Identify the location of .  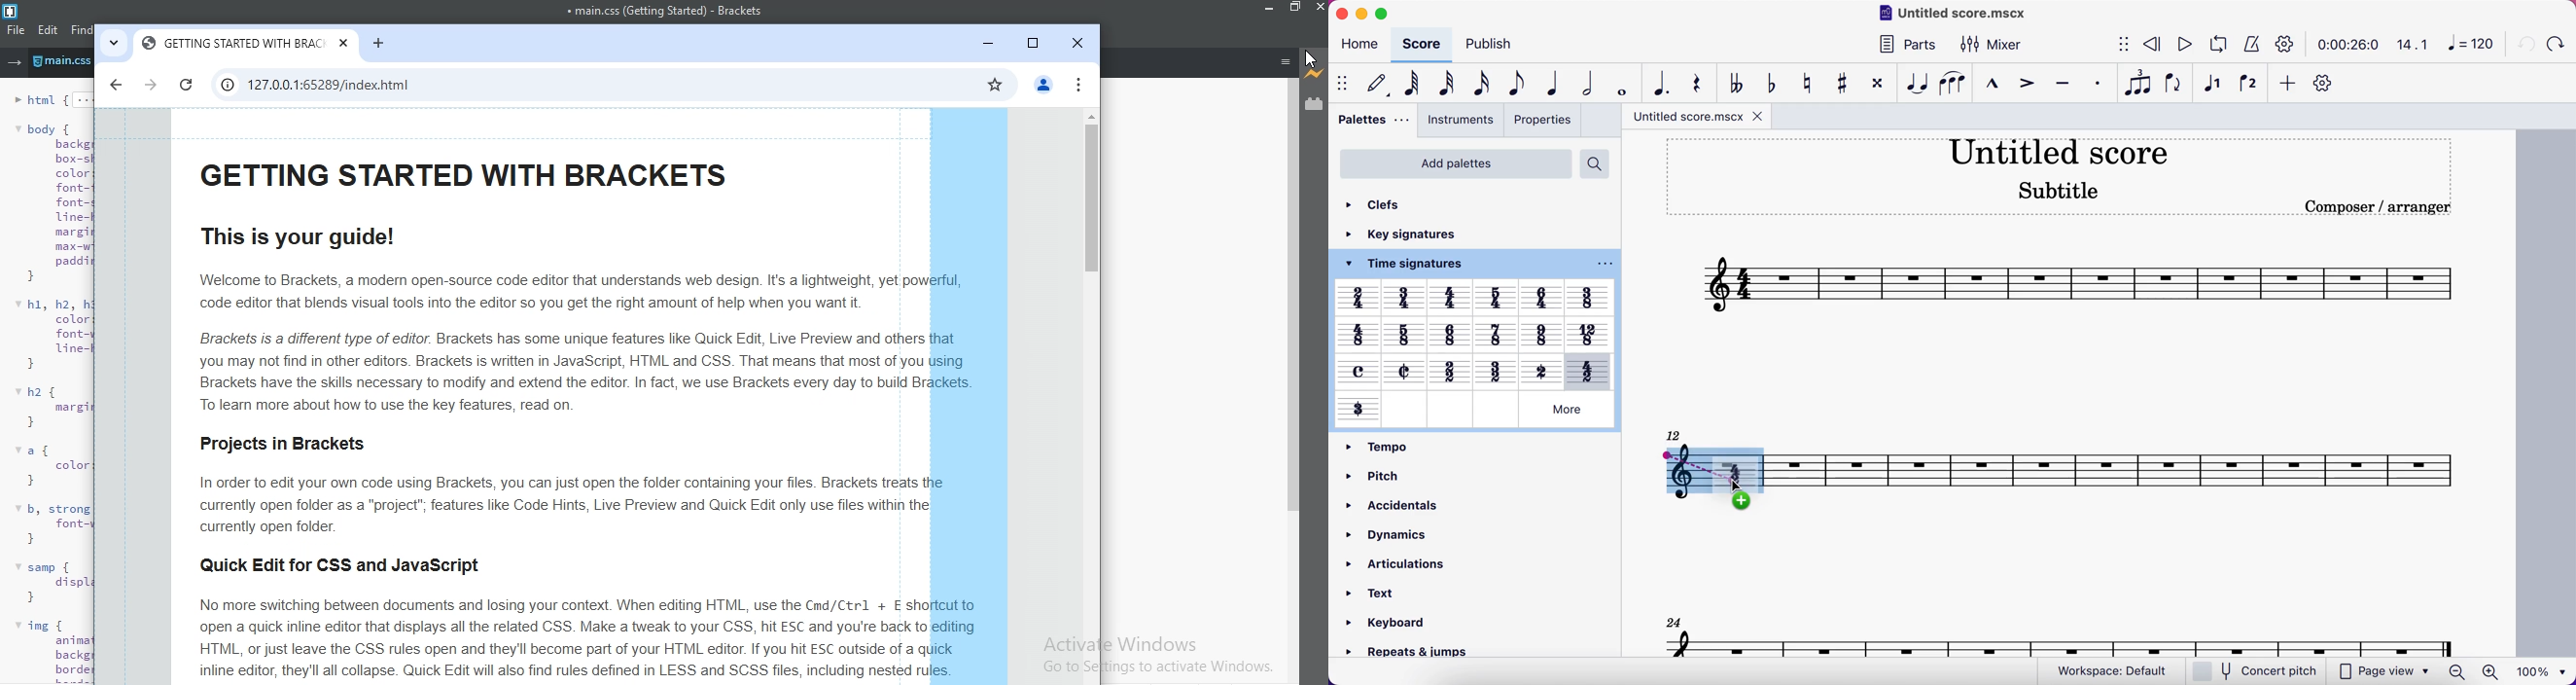
(1358, 297).